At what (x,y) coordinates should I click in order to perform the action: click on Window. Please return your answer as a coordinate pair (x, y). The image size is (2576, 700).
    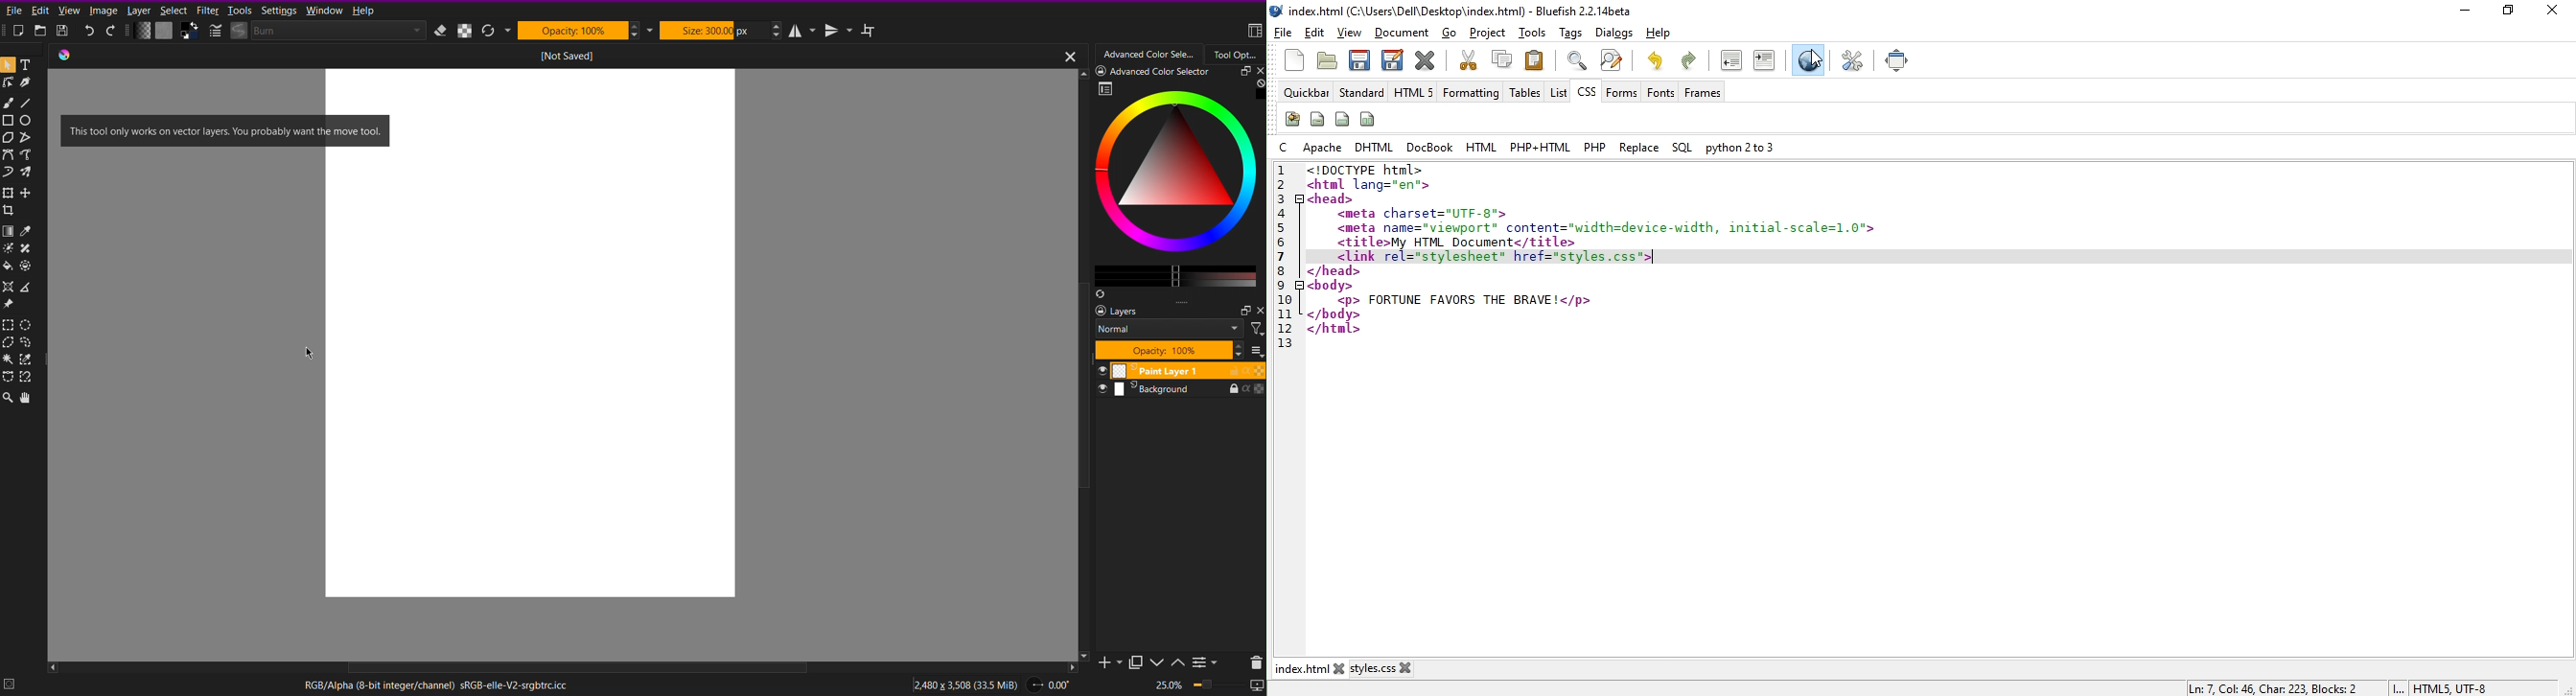
    Looking at the image, I should click on (324, 11).